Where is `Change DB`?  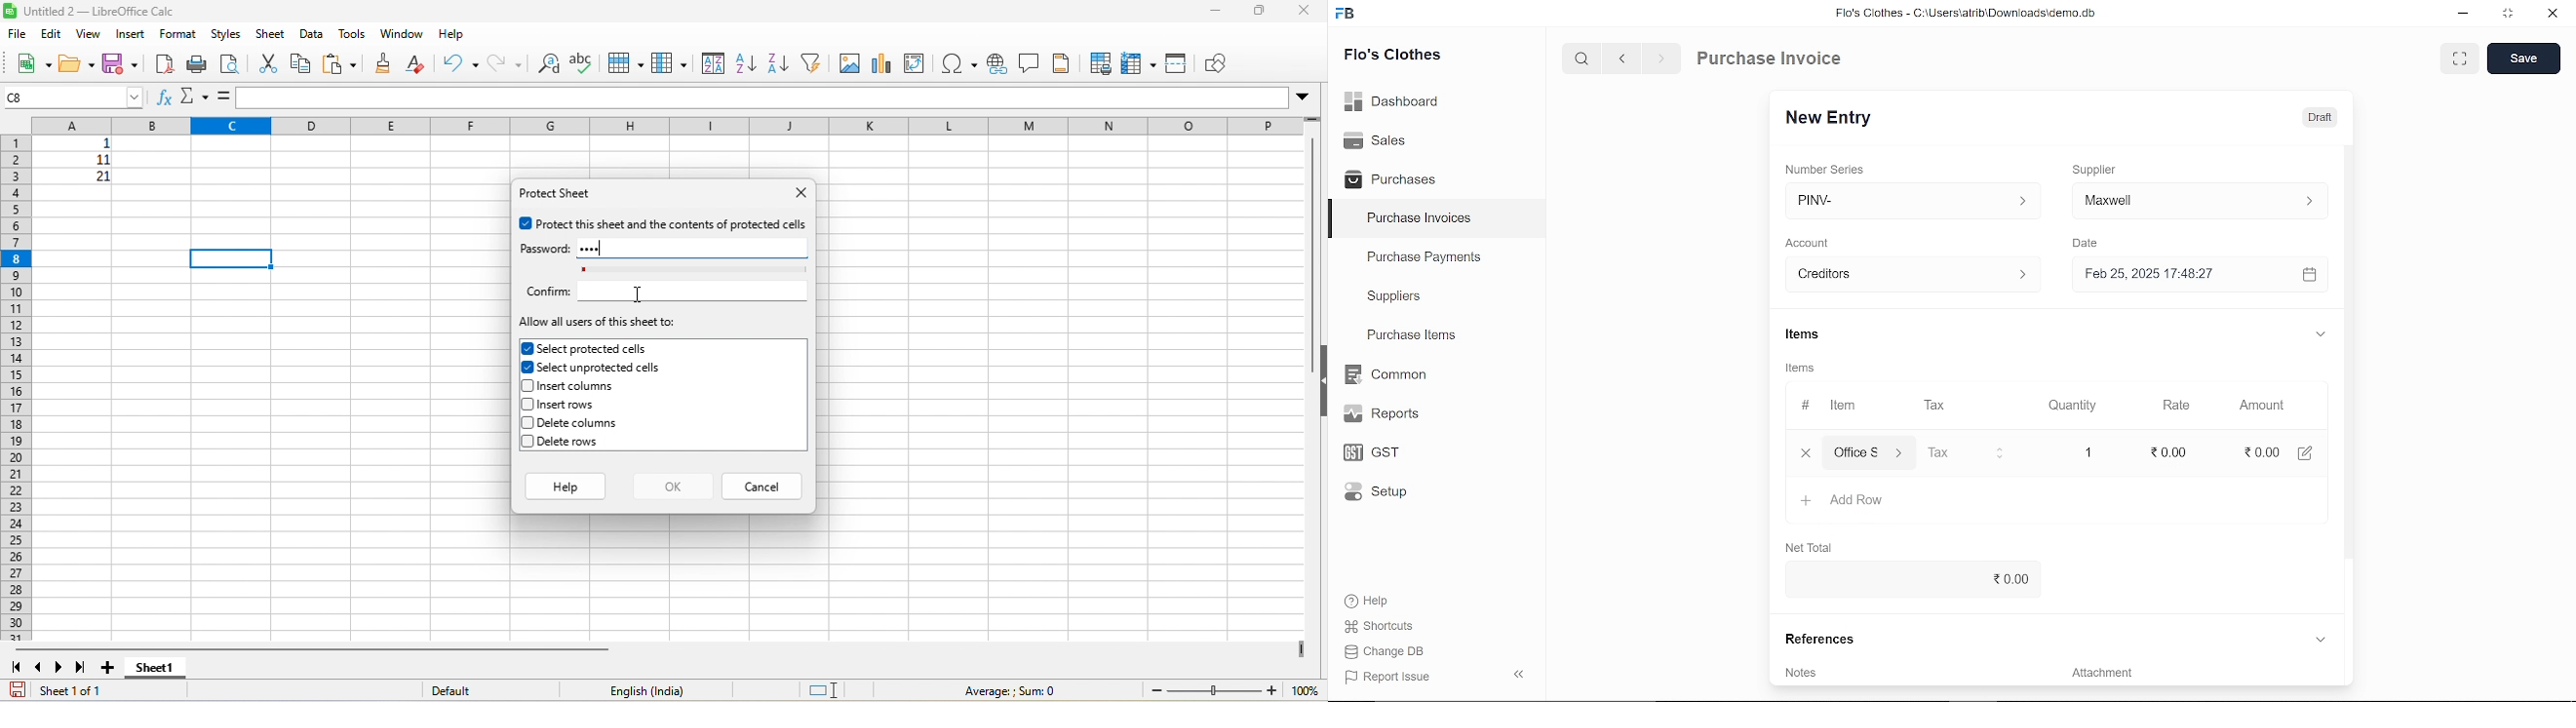 Change DB is located at coordinates (1385, 653).